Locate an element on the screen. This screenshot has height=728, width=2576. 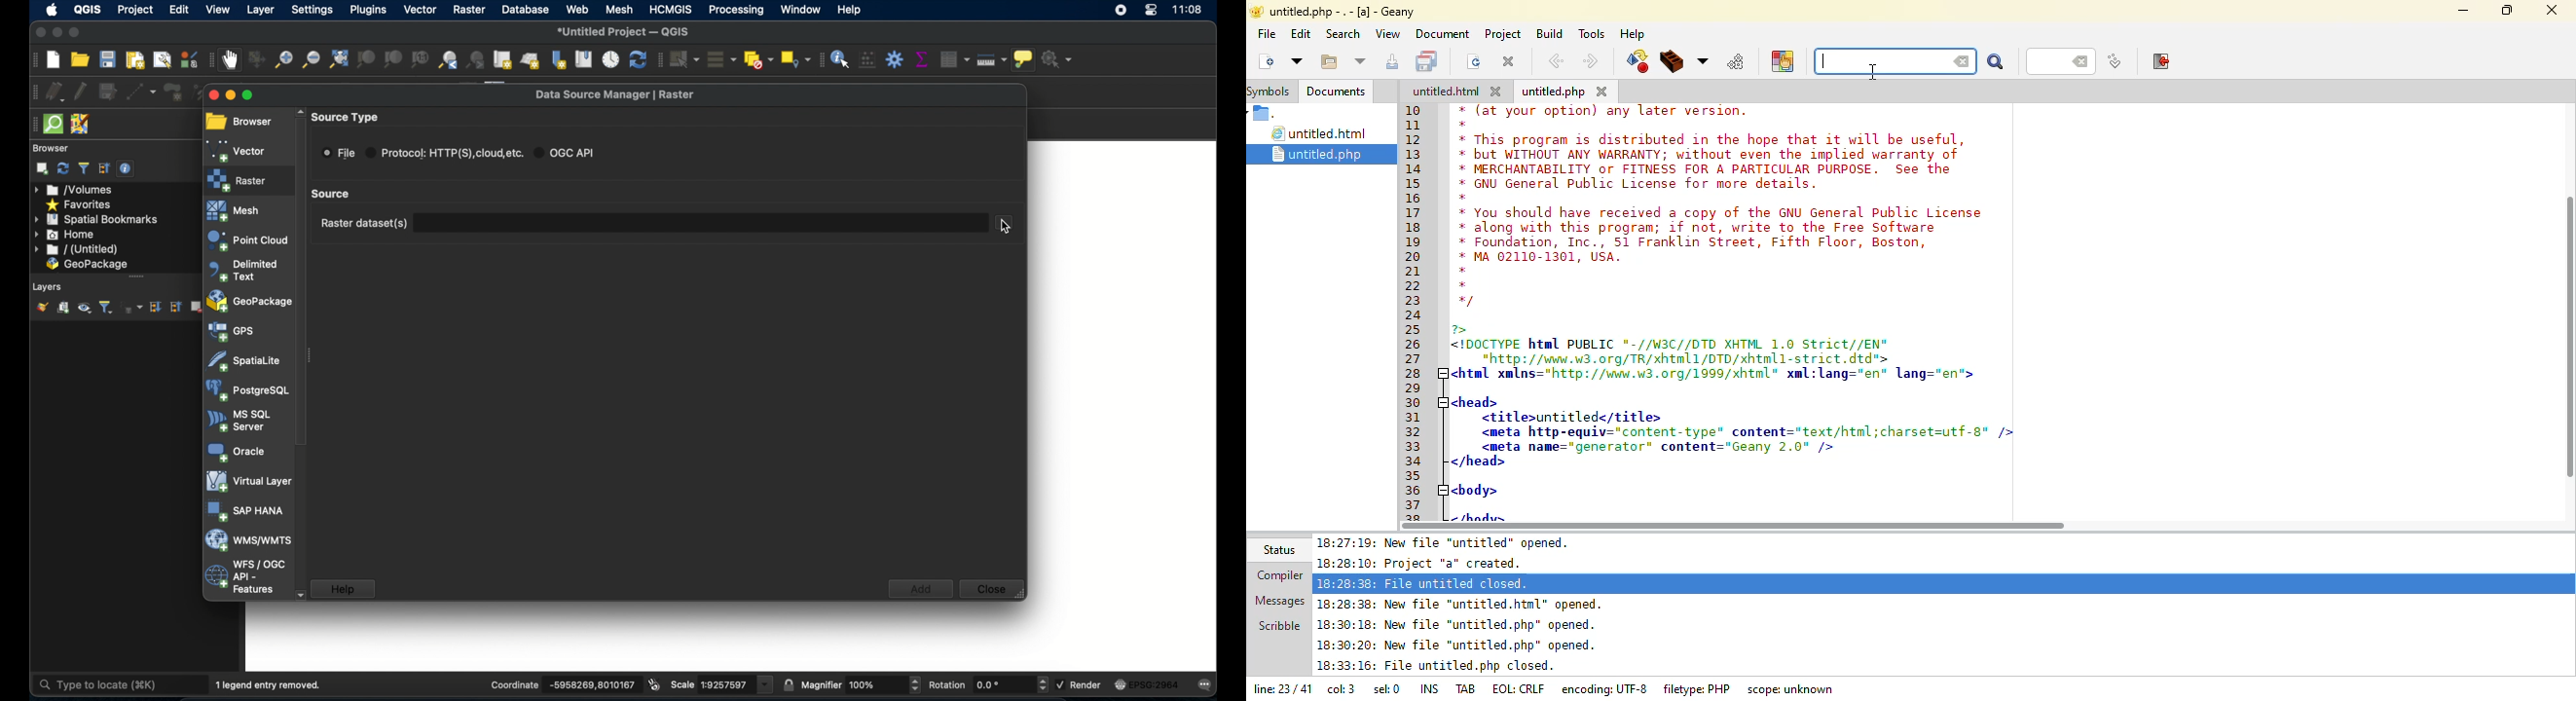
processing is located at coordinates (735, 10).